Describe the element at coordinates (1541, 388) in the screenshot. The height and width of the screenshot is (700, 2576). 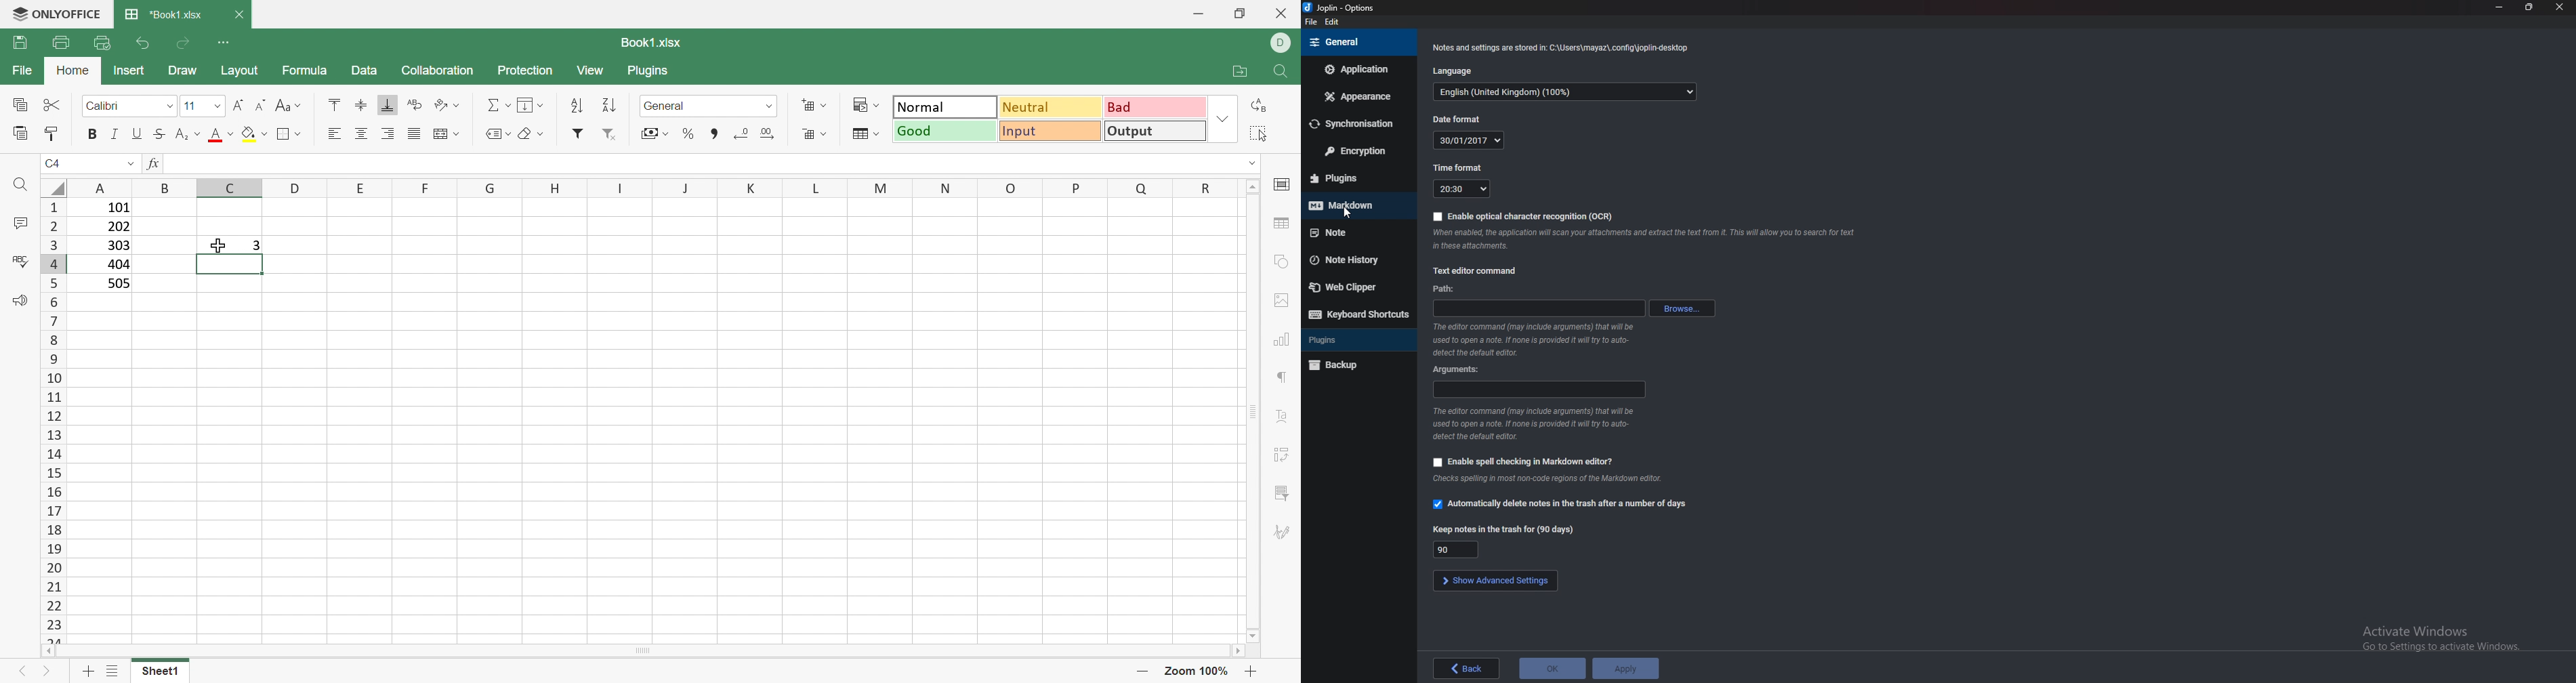
I see `Arguments` at that location.